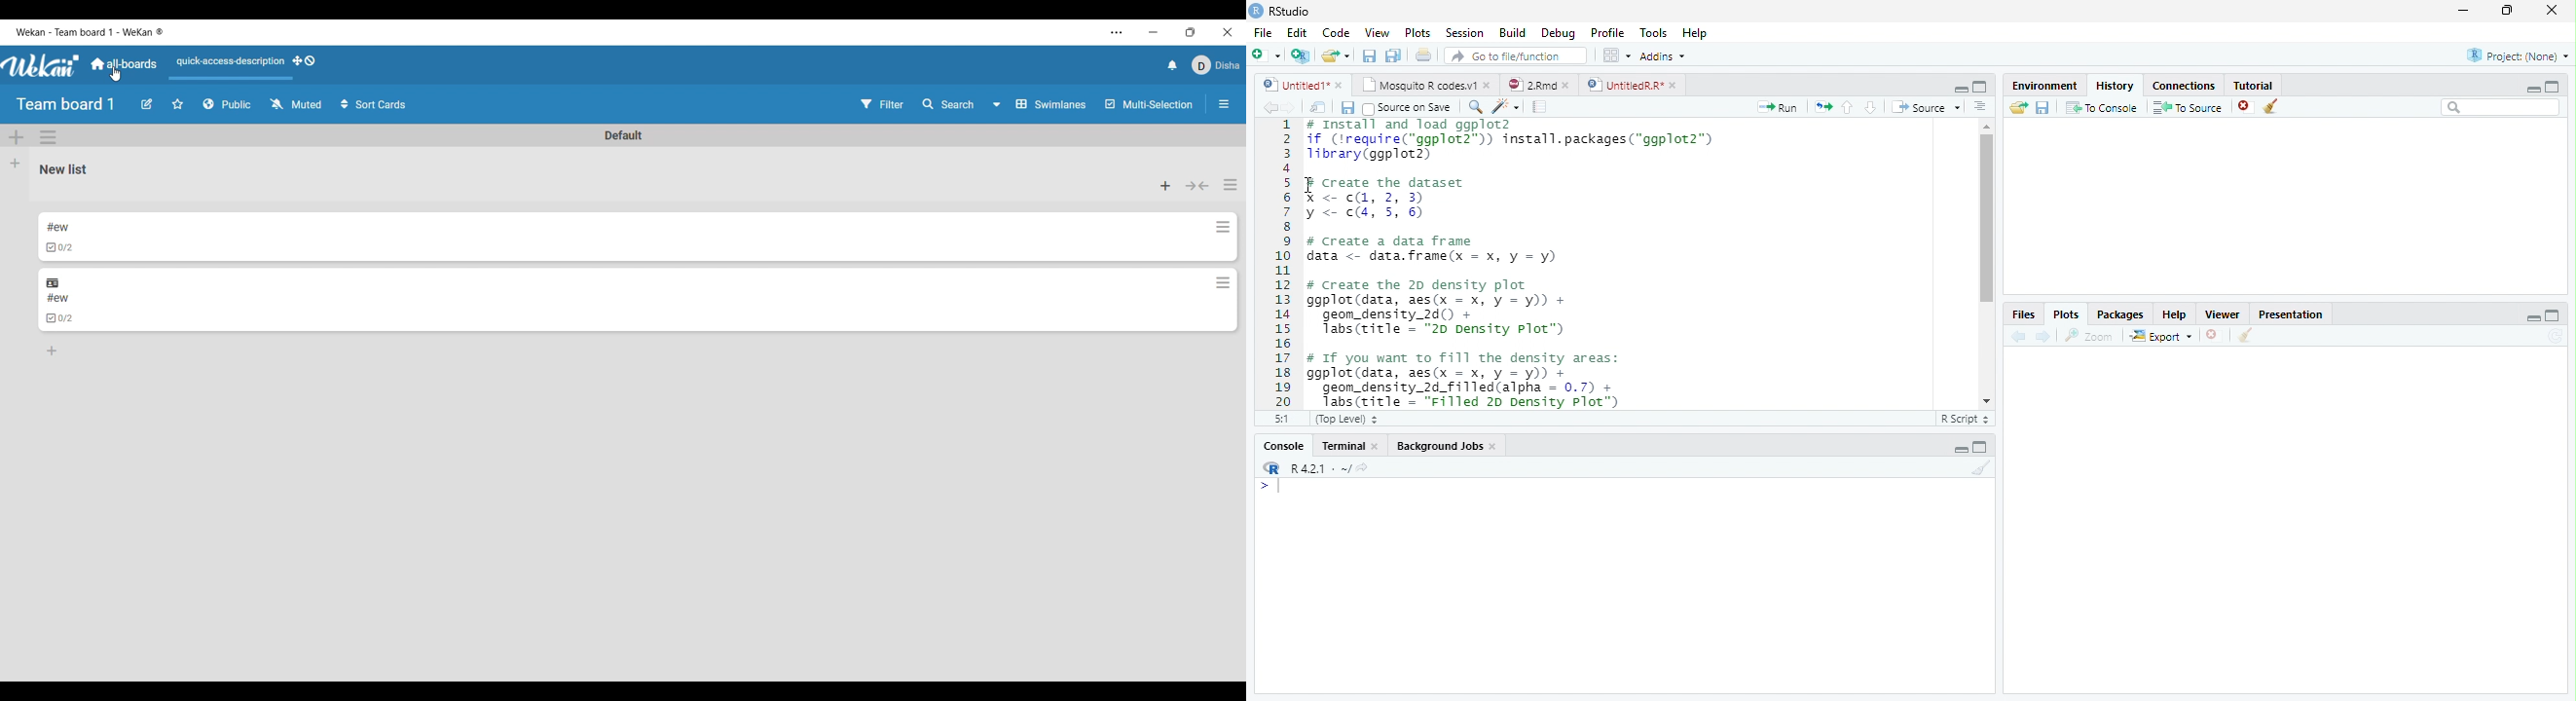  I want to click on close, so click(2245, 107).